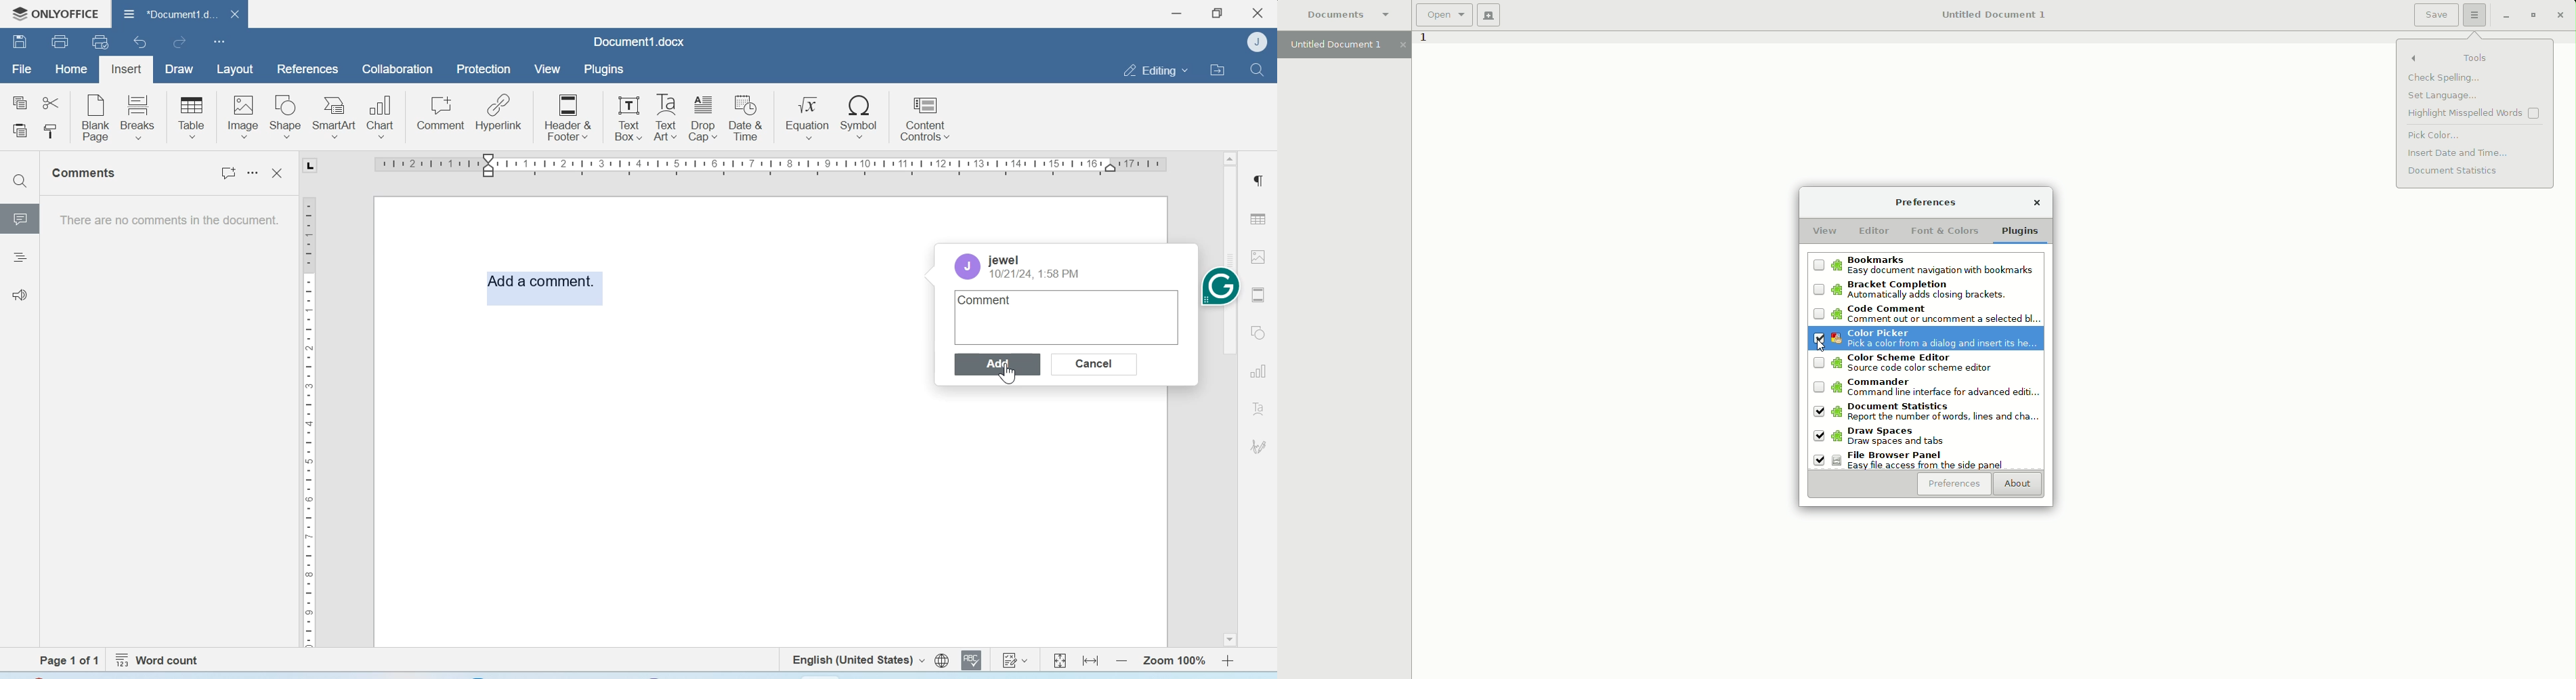 The image size is (2576, 700). What do you see at coordinates (1947, 232) in the screenshot?
I see `Font and Colors` at bounding box center [1947, 232].